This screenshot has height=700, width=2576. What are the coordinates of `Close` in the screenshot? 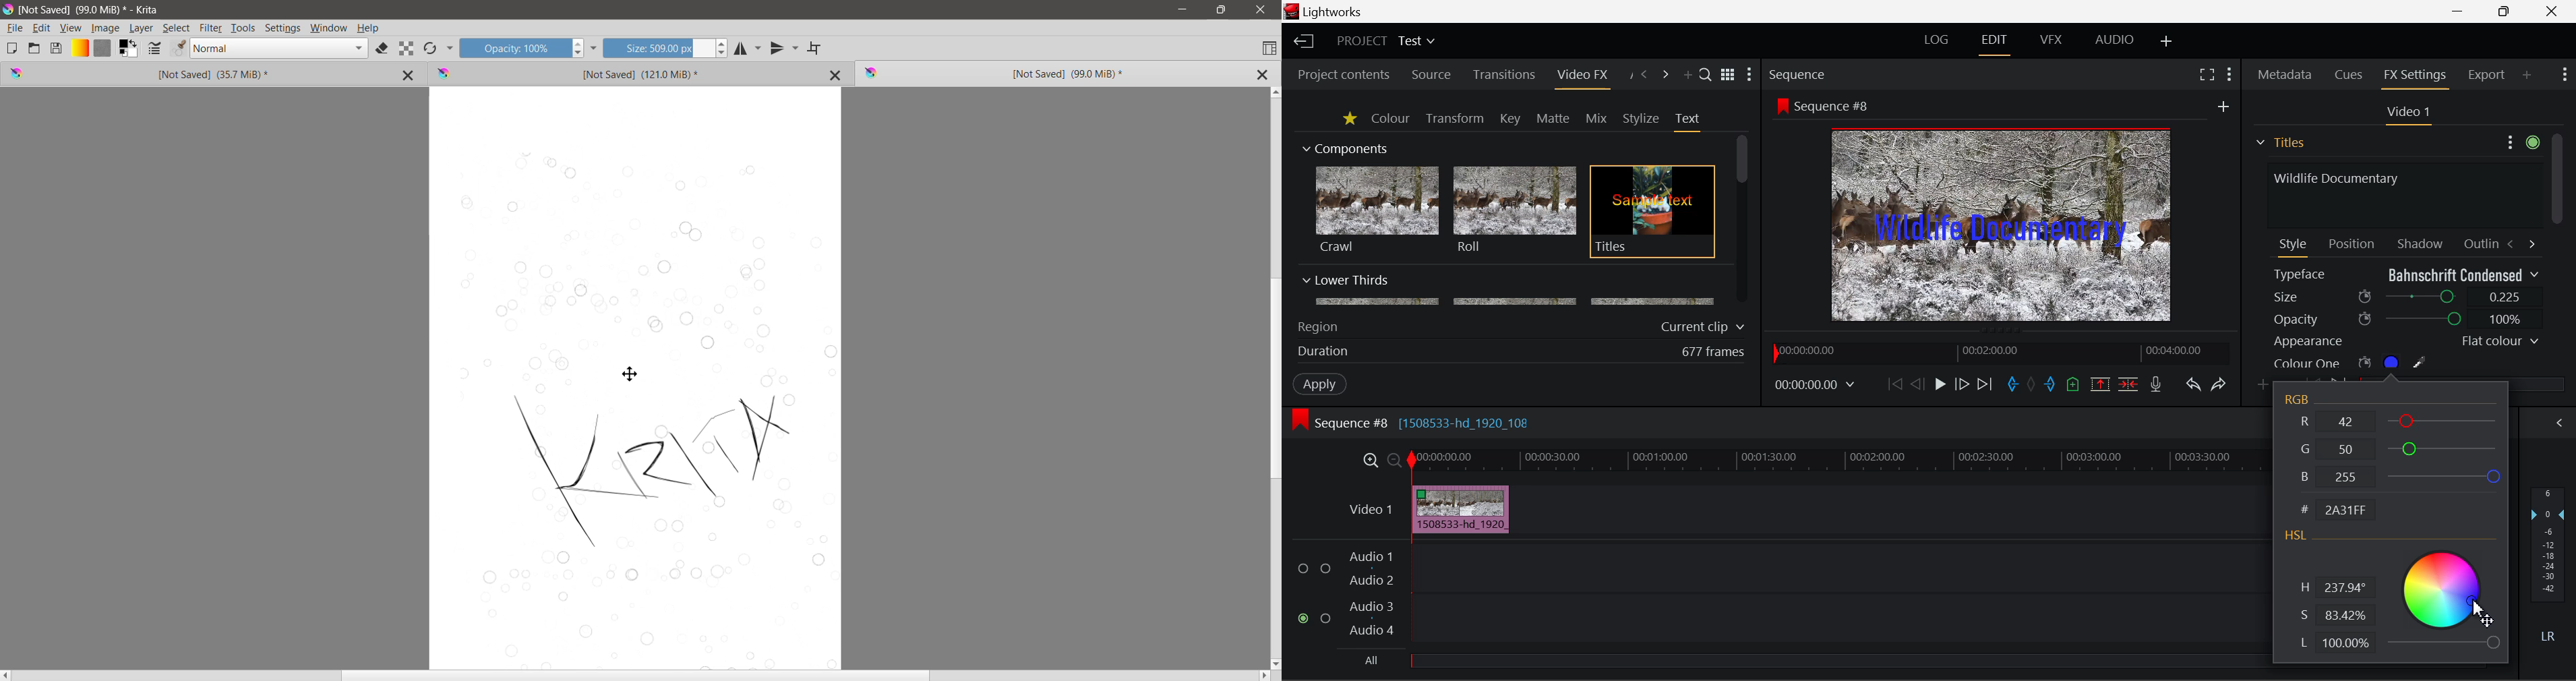 It's located at (1261, 10).